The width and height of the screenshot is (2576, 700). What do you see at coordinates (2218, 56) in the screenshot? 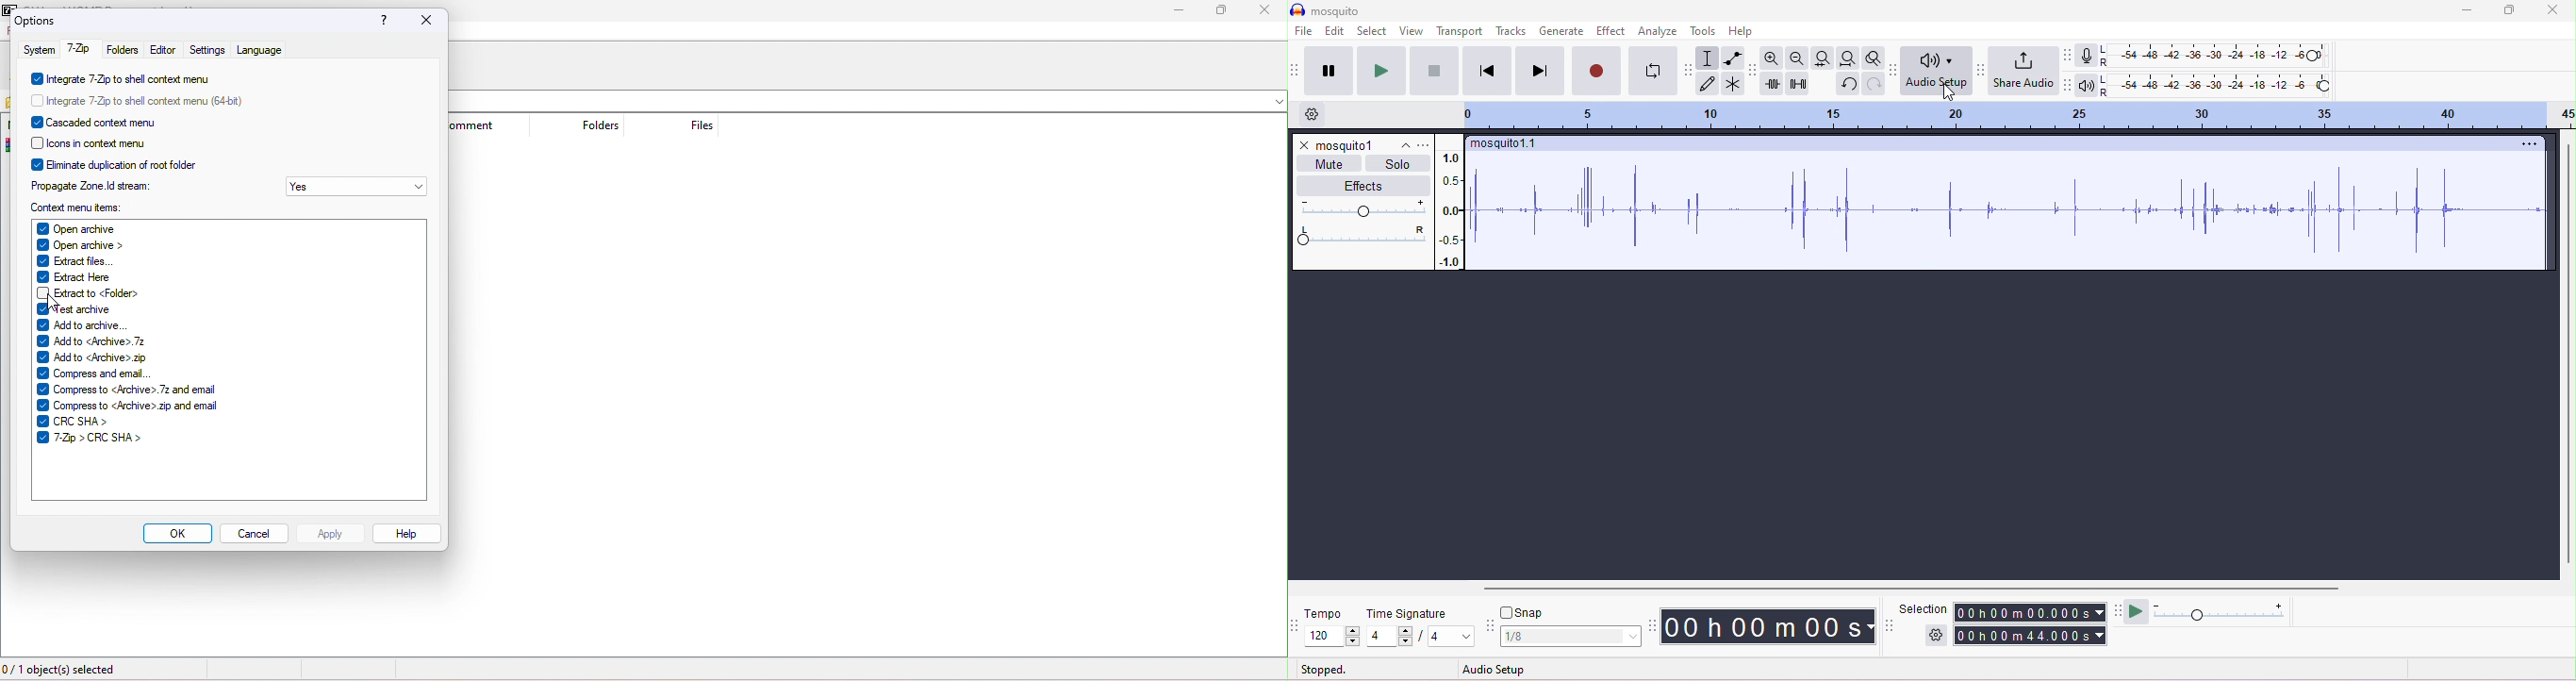
I see `recording level` at bounding box center [2218, 56].